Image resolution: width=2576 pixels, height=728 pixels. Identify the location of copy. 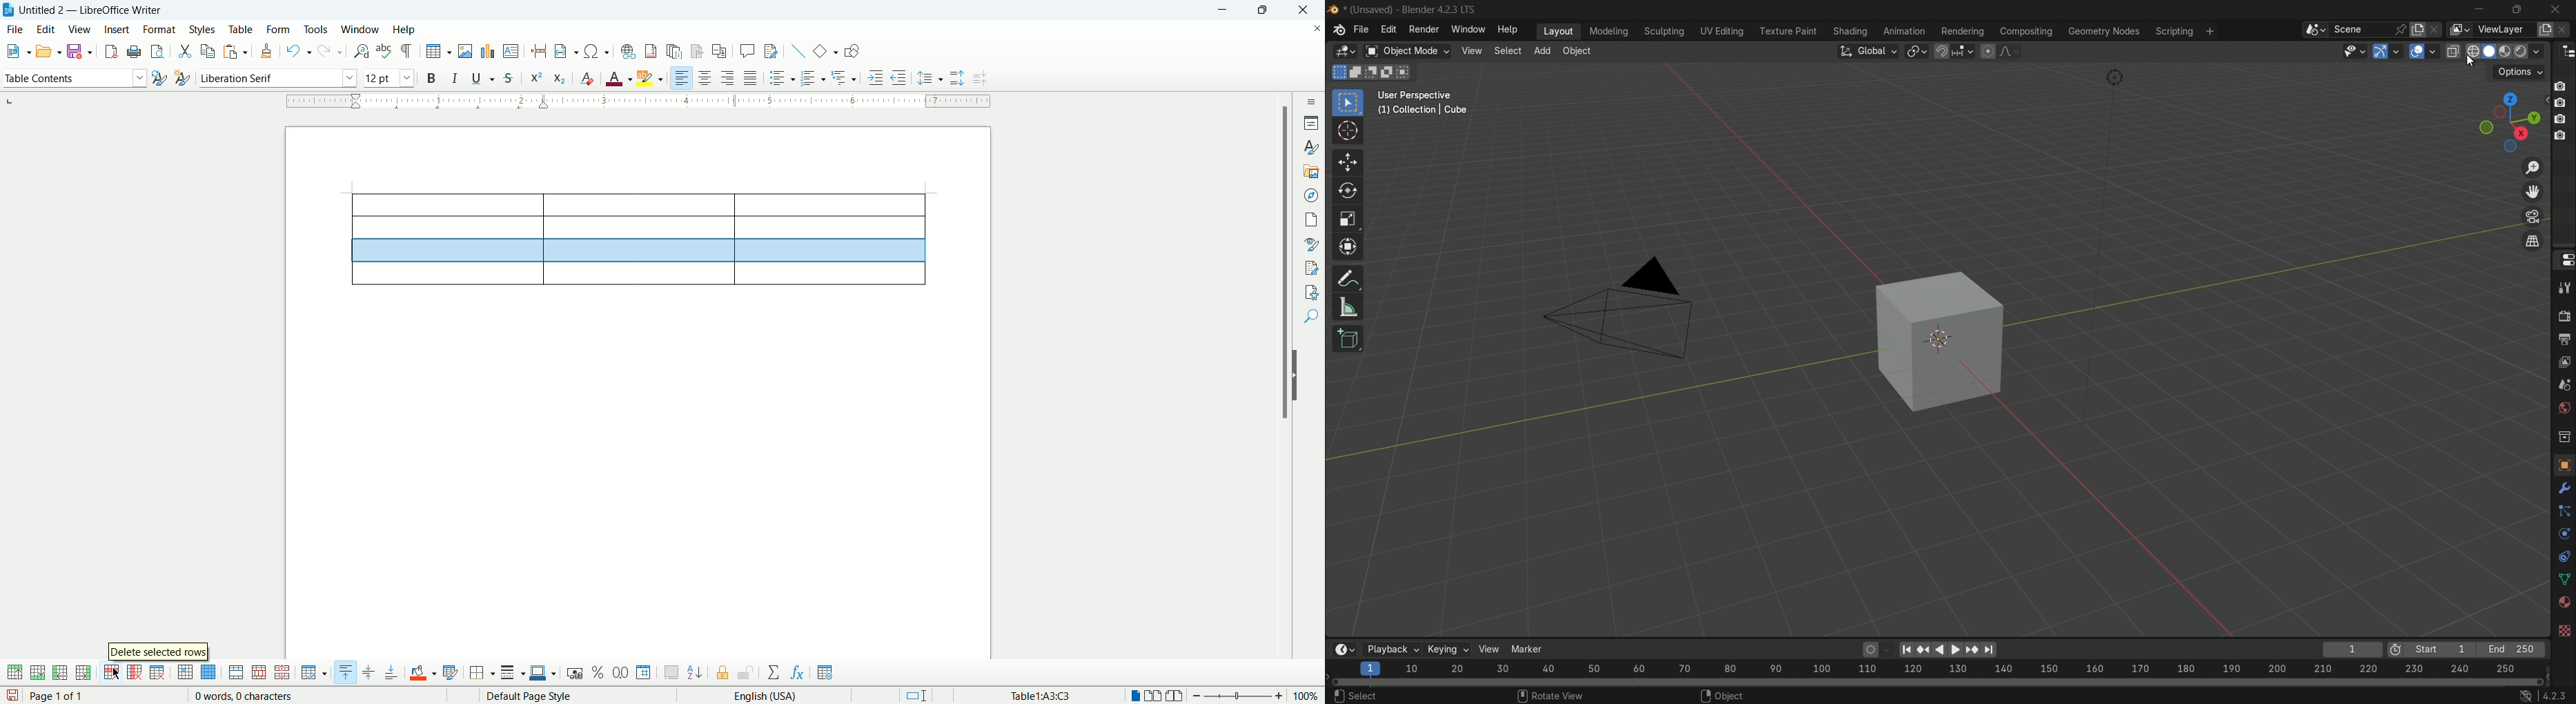
(206, 51).